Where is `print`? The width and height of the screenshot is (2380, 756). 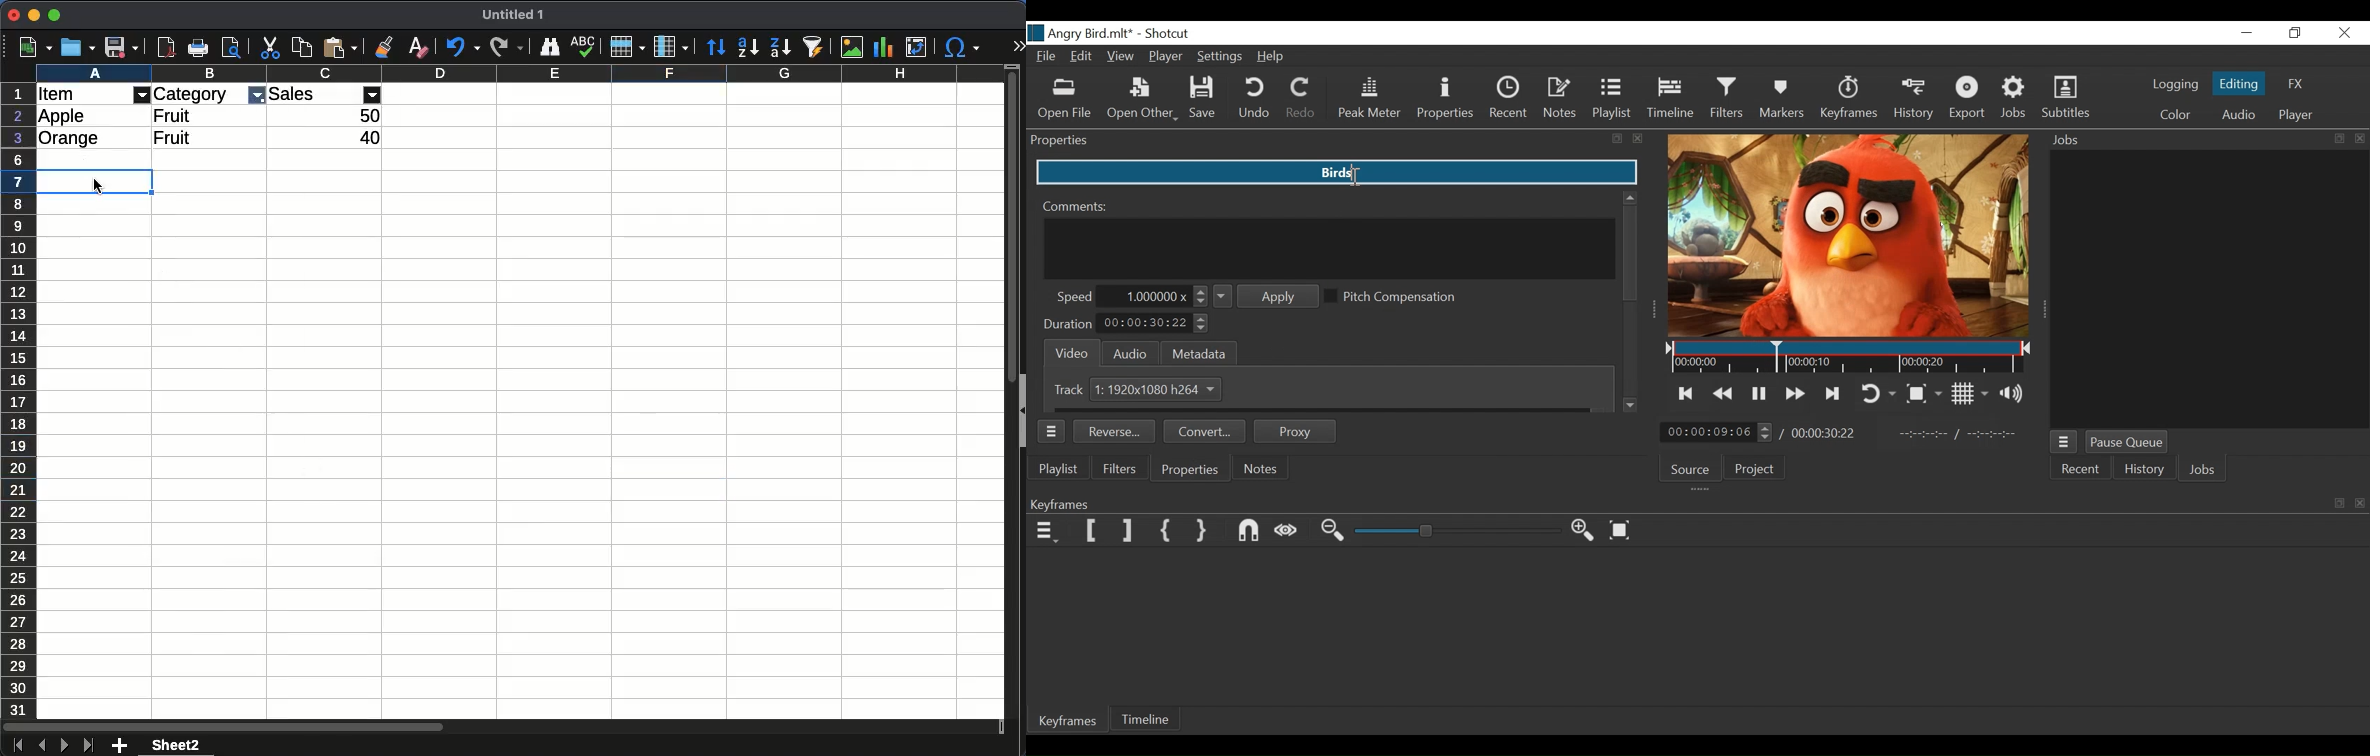
print is located at coordinates (197, 47).